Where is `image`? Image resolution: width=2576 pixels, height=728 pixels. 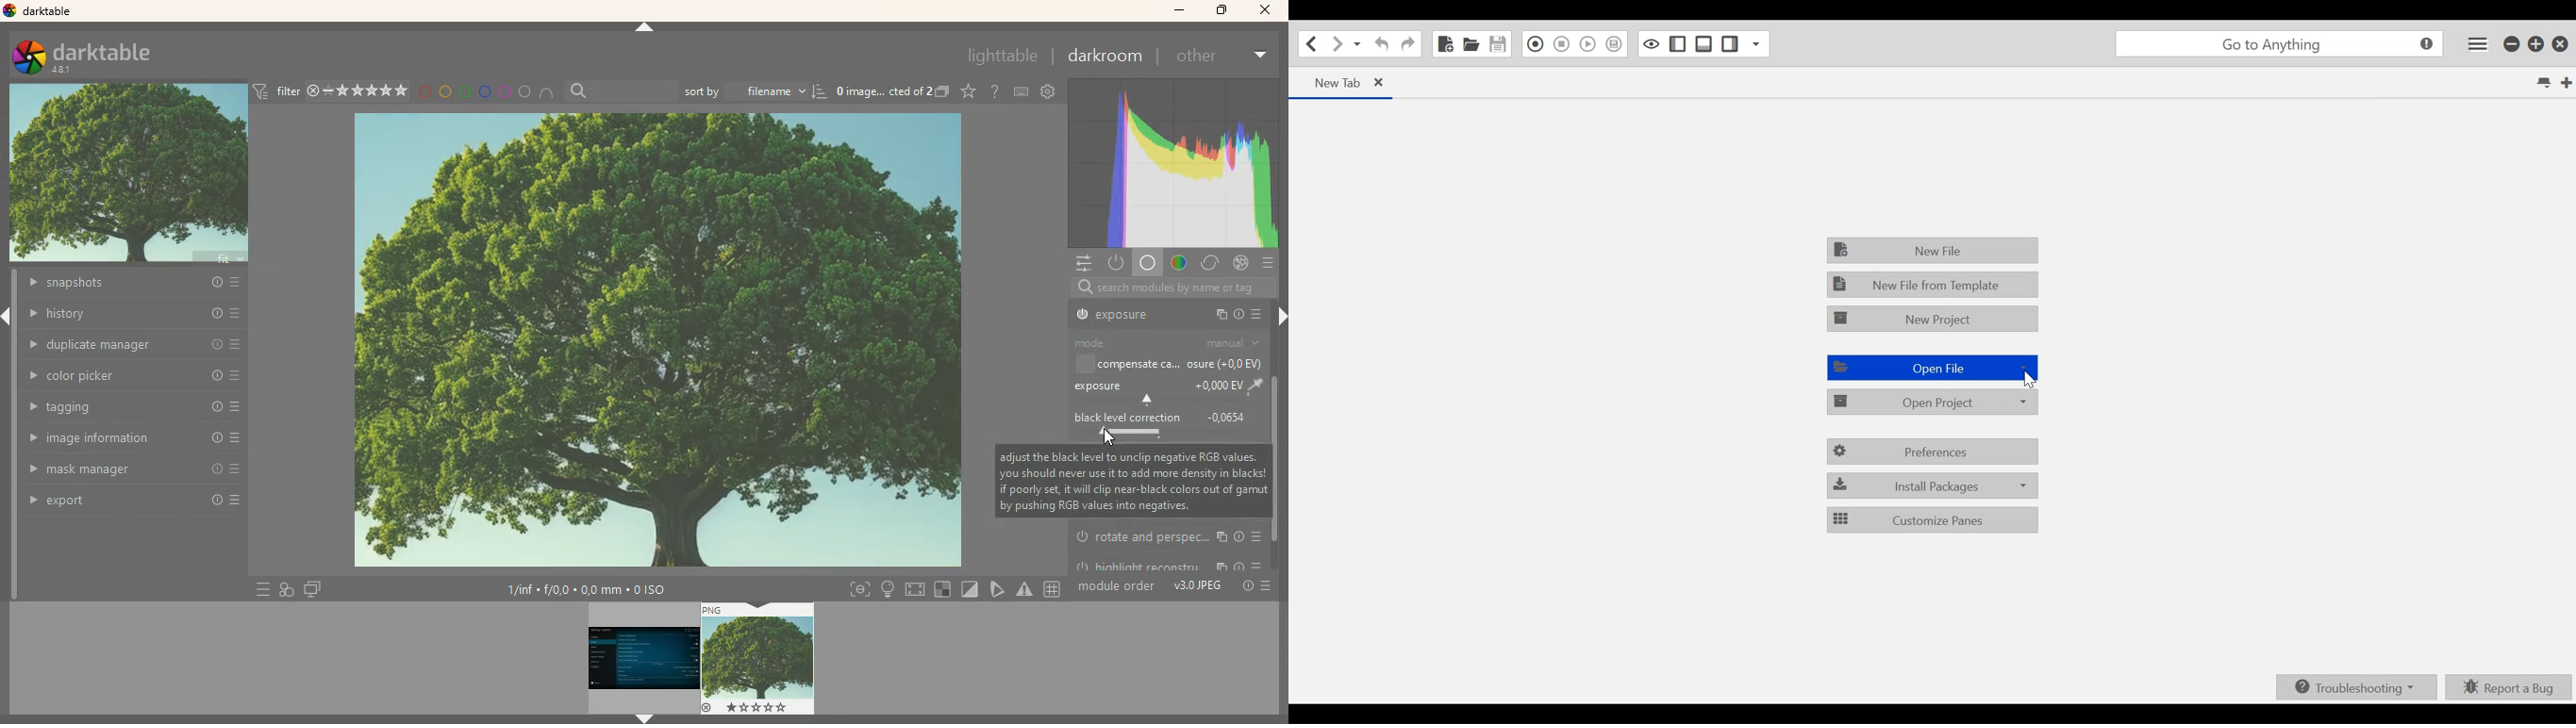
image is located at coordinates (653, 337).